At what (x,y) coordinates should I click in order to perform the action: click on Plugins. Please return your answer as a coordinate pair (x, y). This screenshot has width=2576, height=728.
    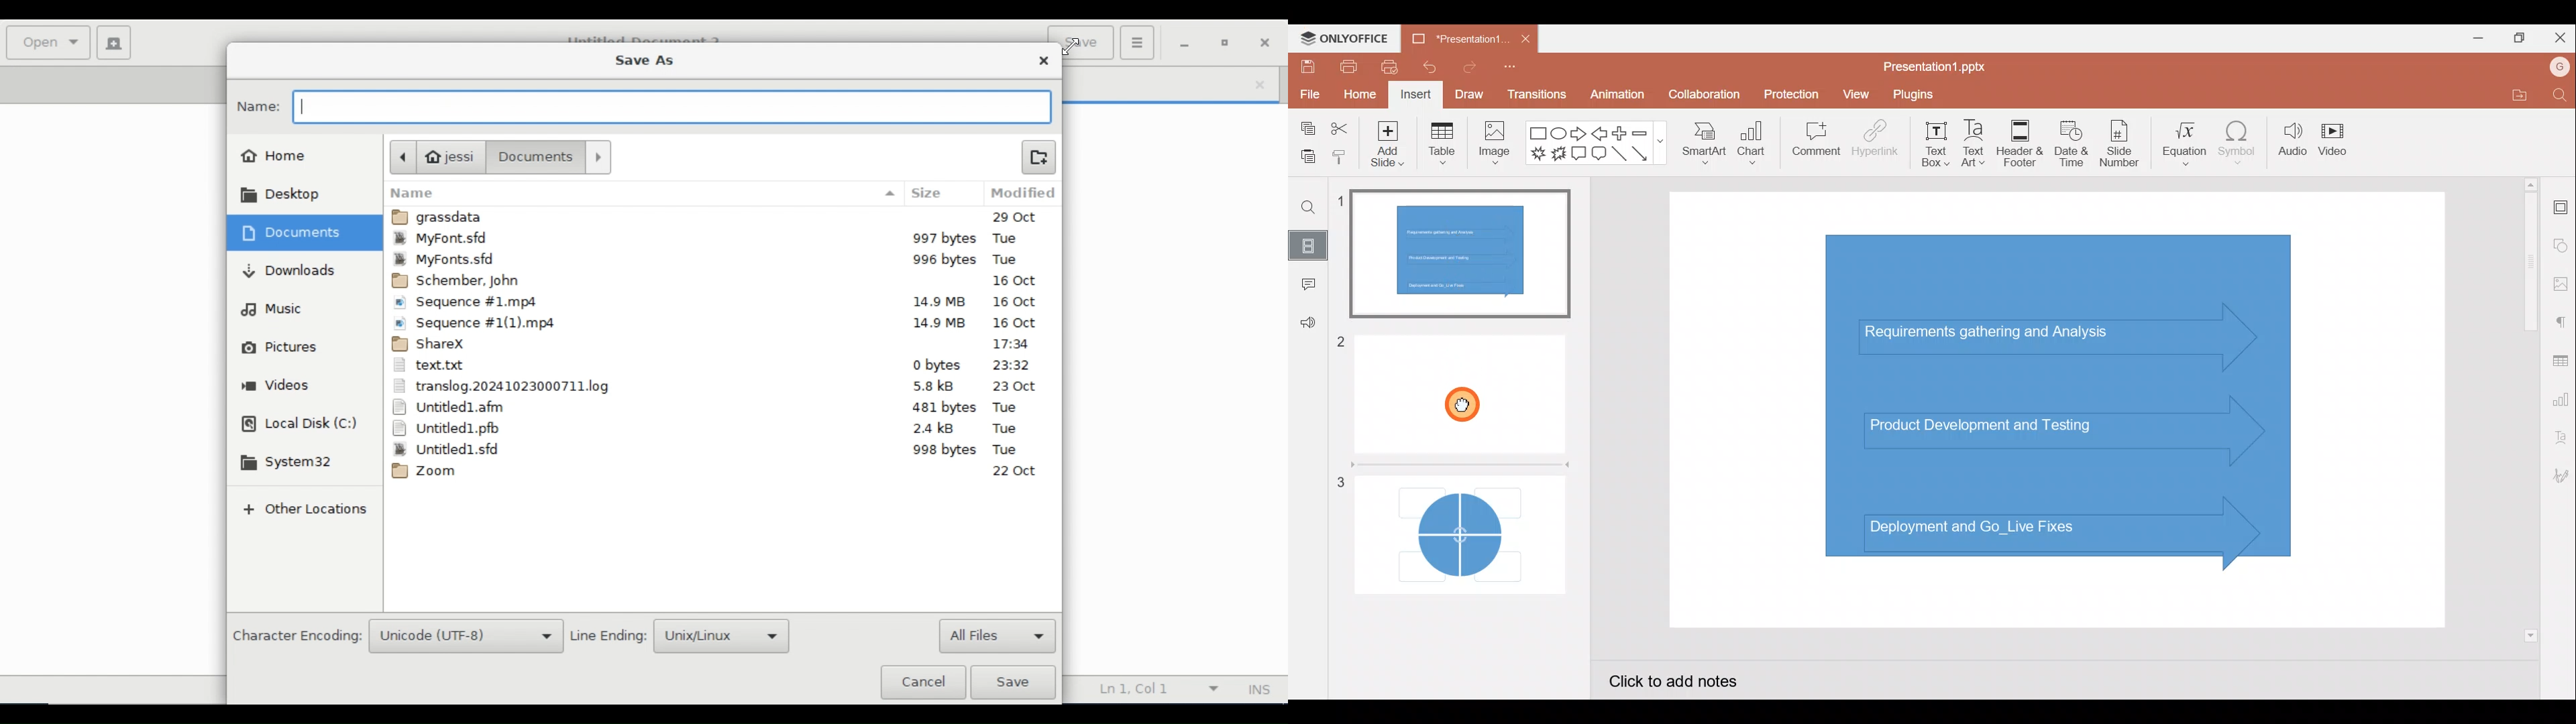
    Looking at the image, I should click on (1919, 96).